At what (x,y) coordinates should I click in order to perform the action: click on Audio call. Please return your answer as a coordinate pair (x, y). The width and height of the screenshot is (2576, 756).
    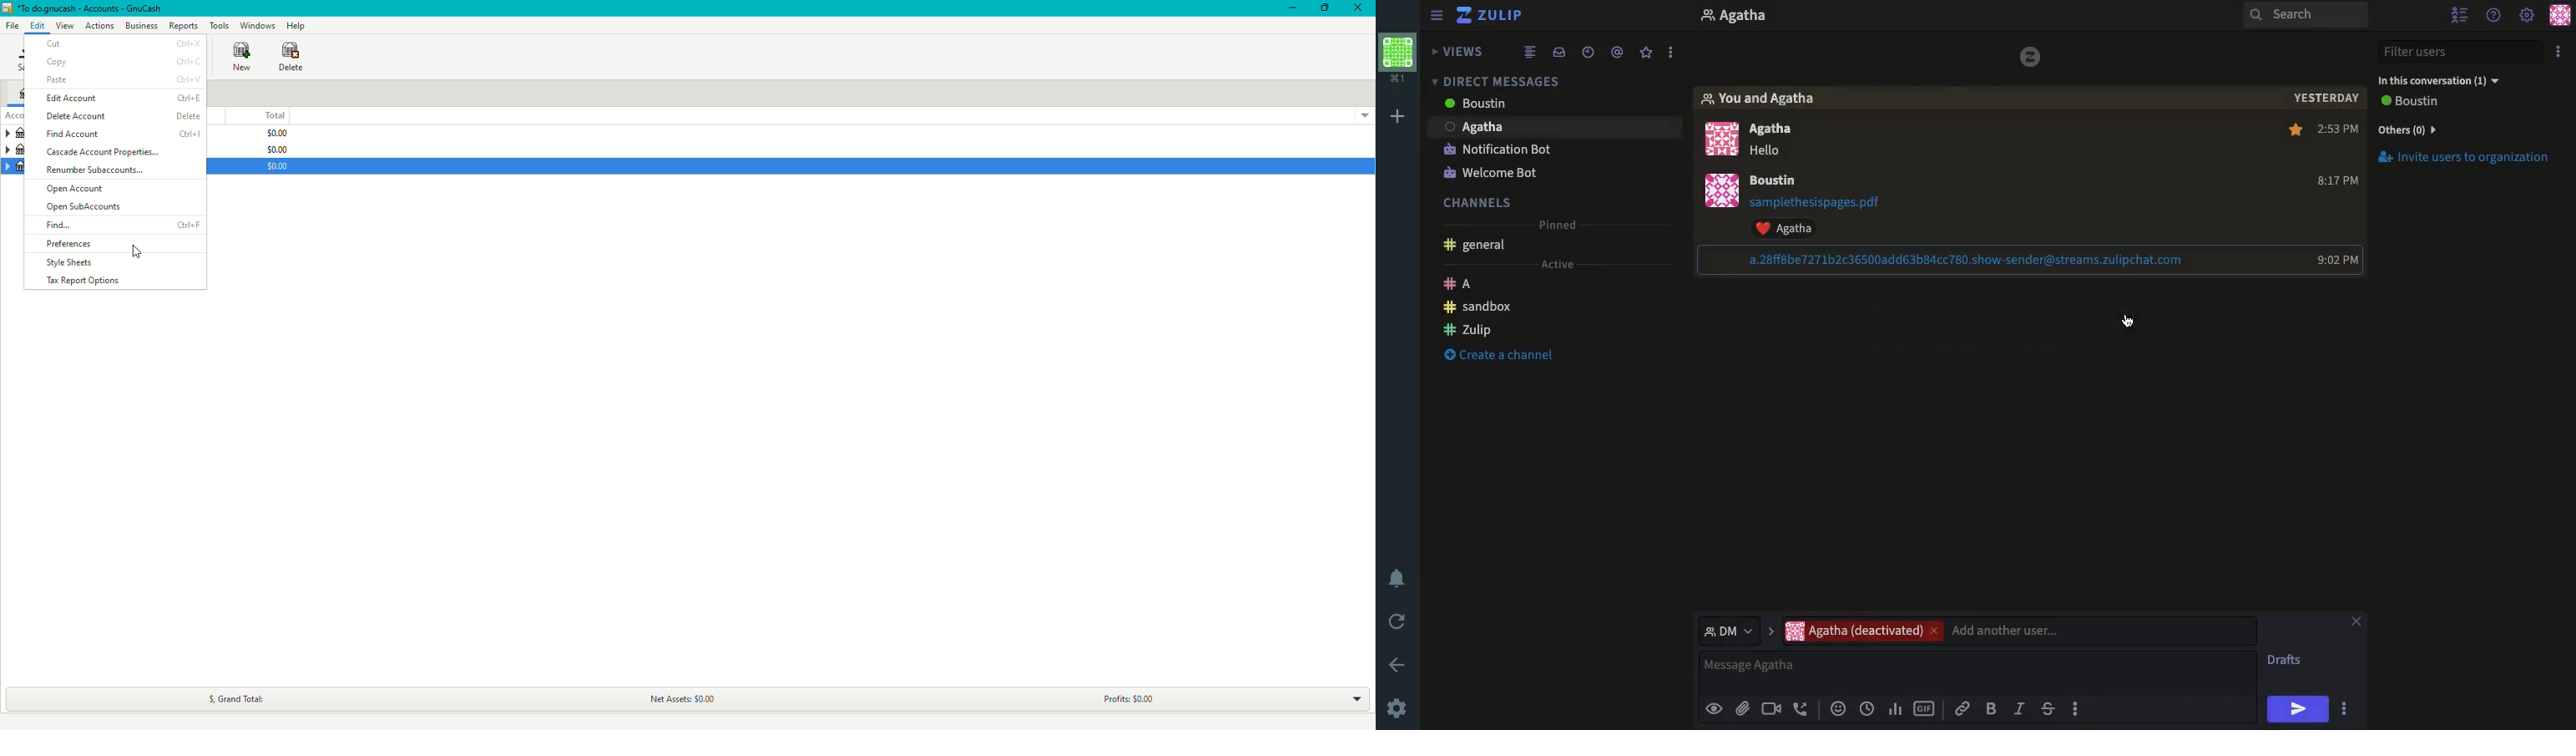
    Looking at the image, I should click on (1801, 710).